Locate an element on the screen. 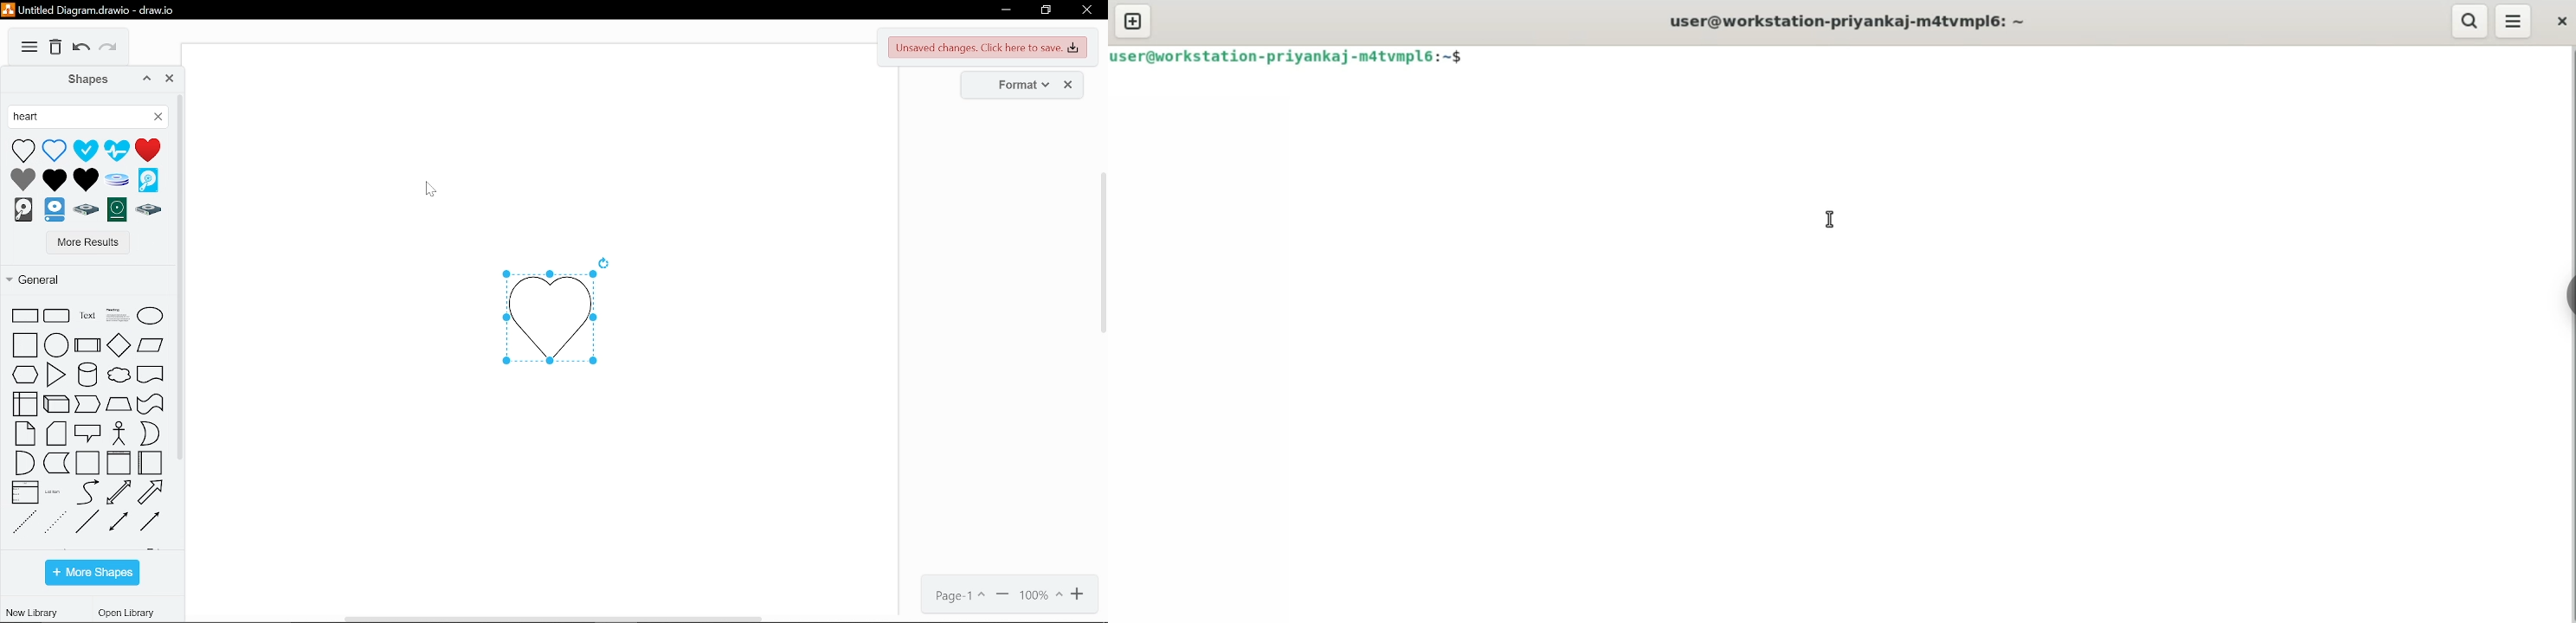 The width and height of the screenshot is (2576, 644). undo is located at coordinates (81, 49).